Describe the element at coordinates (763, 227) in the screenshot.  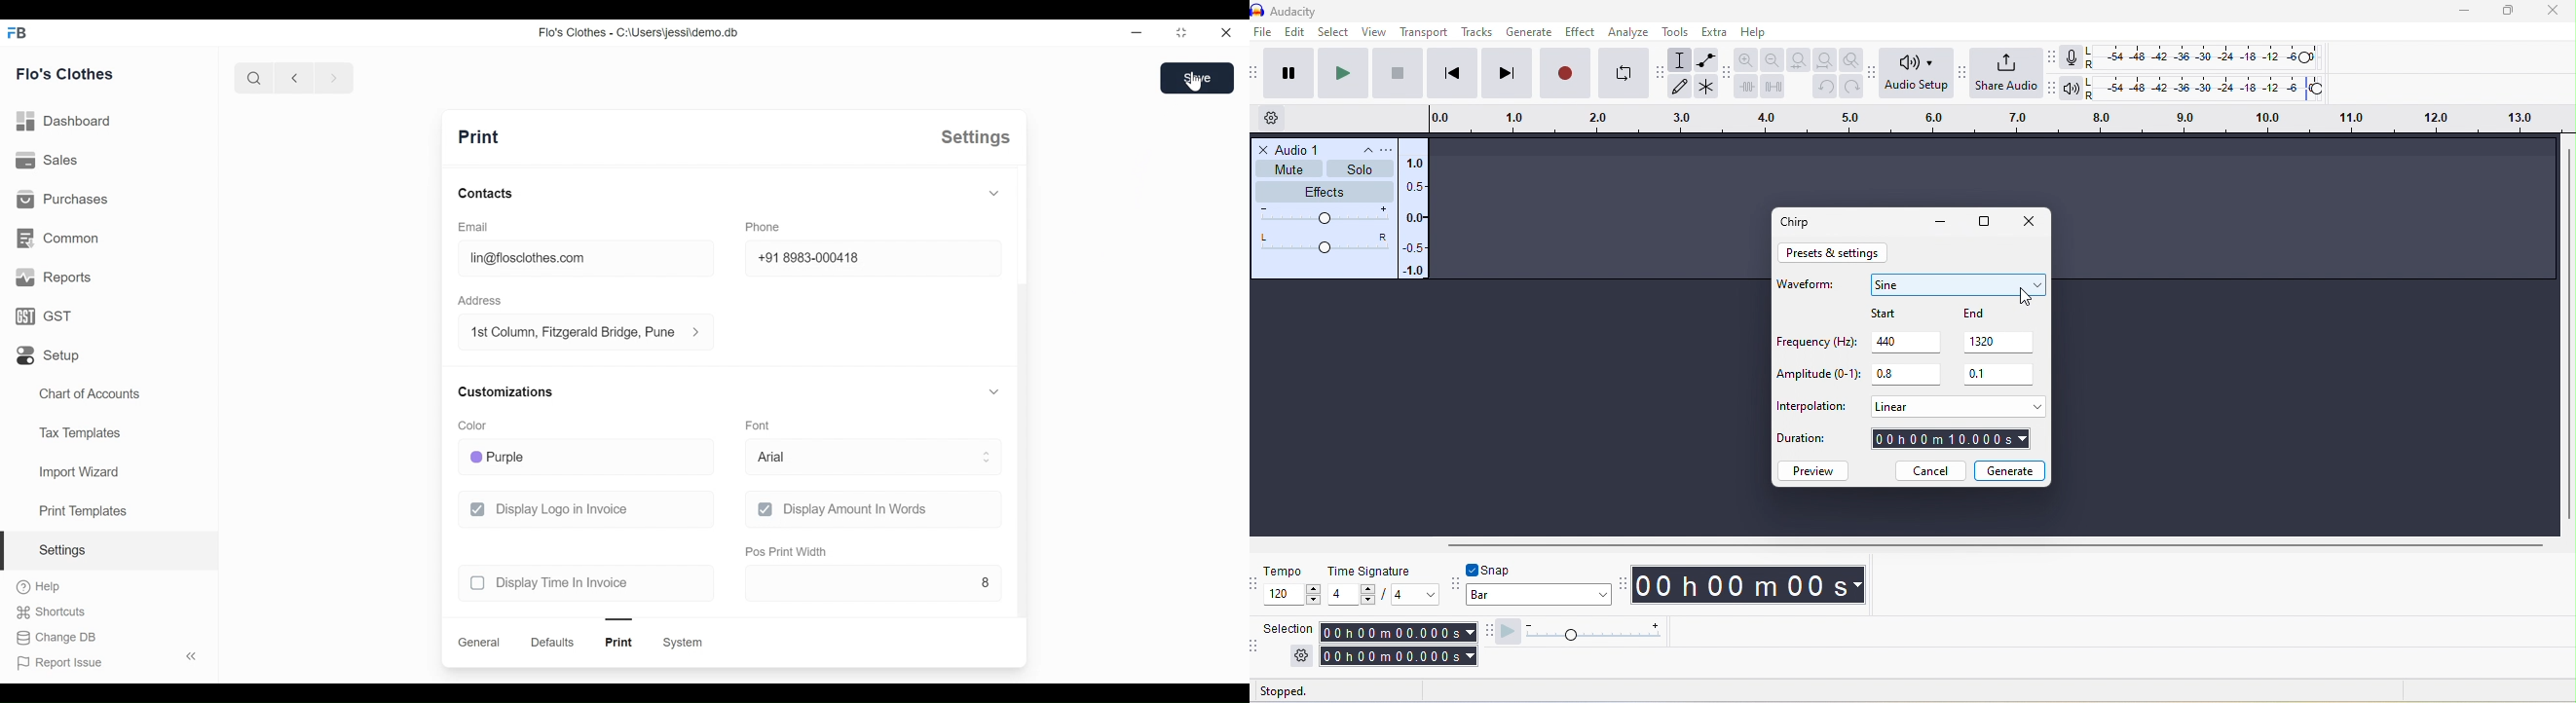
I see `phone` at that location.